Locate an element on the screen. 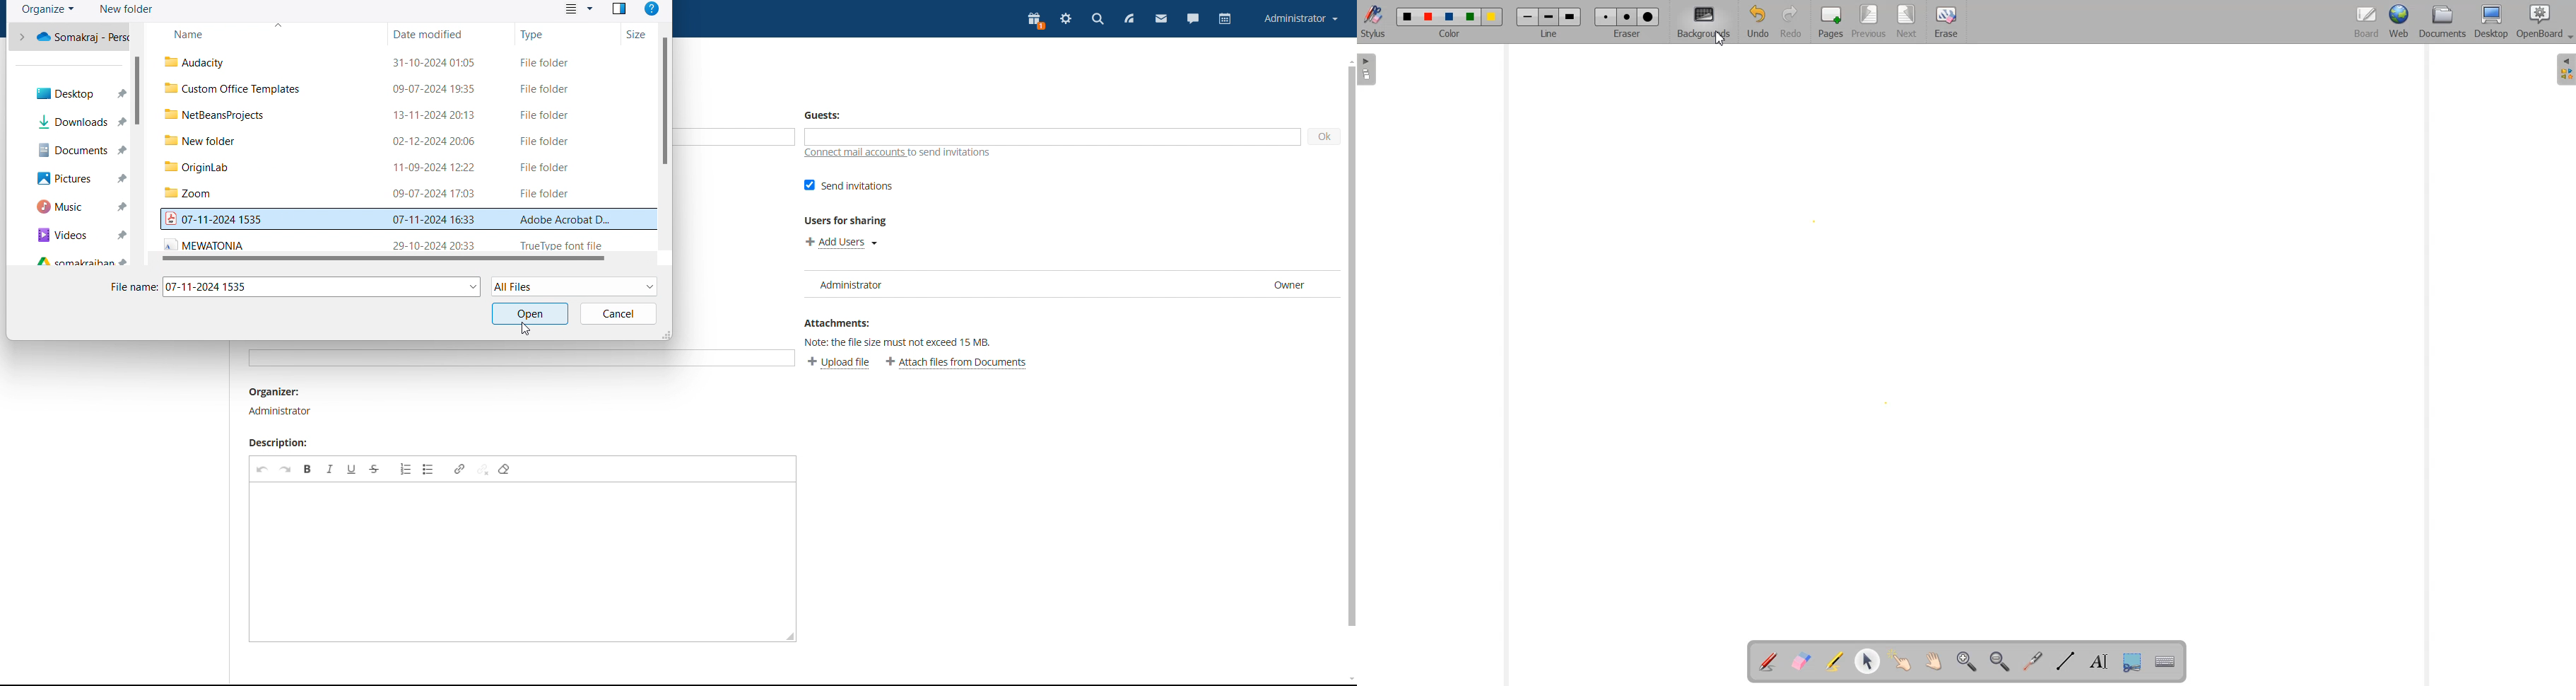 Image resolution: width=2576 pixels, height=700 pixels. organiser is located at coordinates (281, 402).